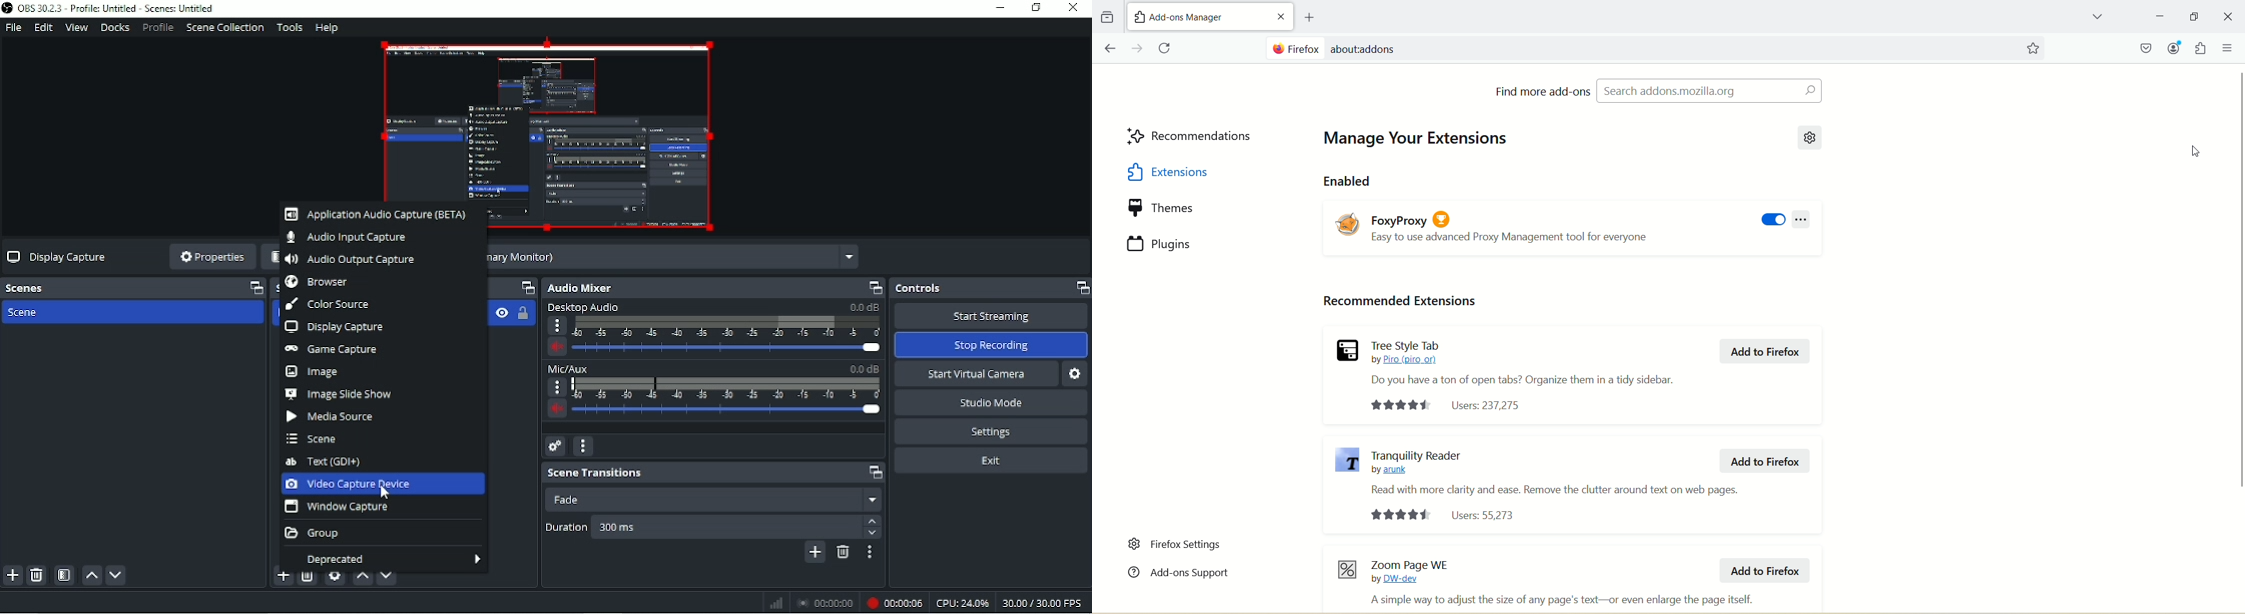 The width and height of the screenshot is (2268, 616). Describe the element at coordinates (322, 281) in the screenshot. I see `Browser` at that location.